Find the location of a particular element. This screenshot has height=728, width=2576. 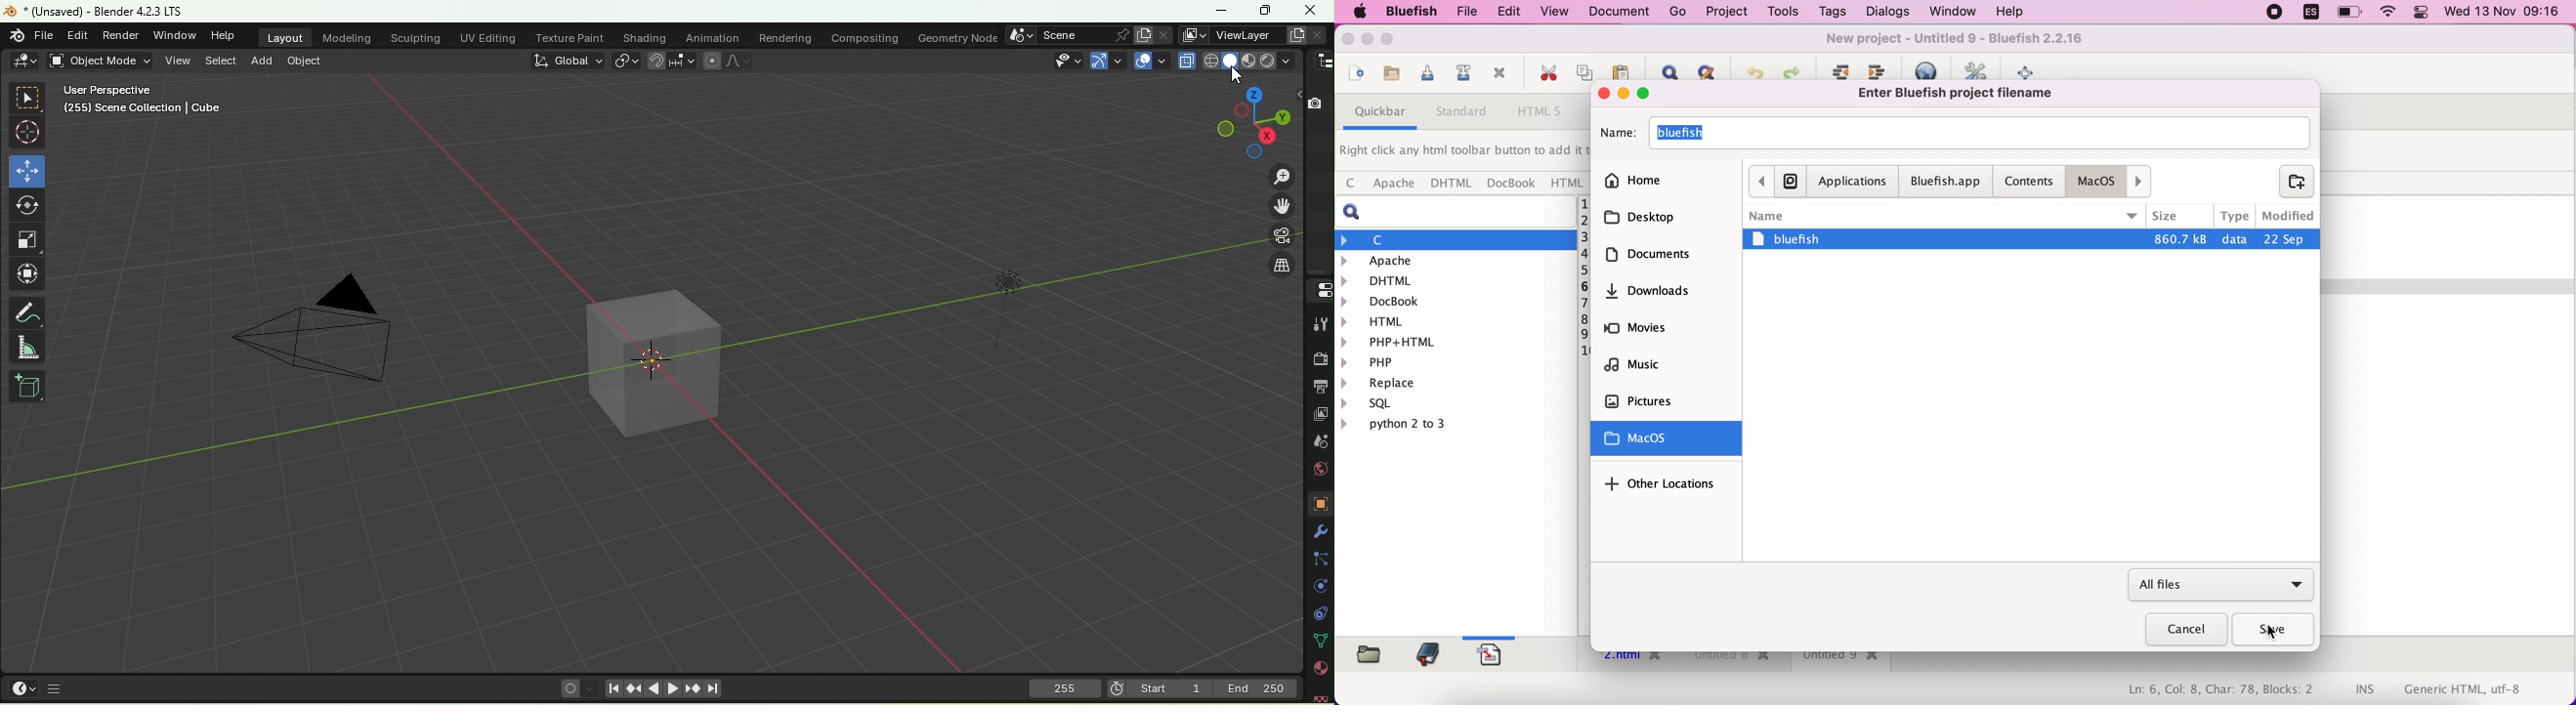

python 2 to 3 is located at coordinates (1410, 424).